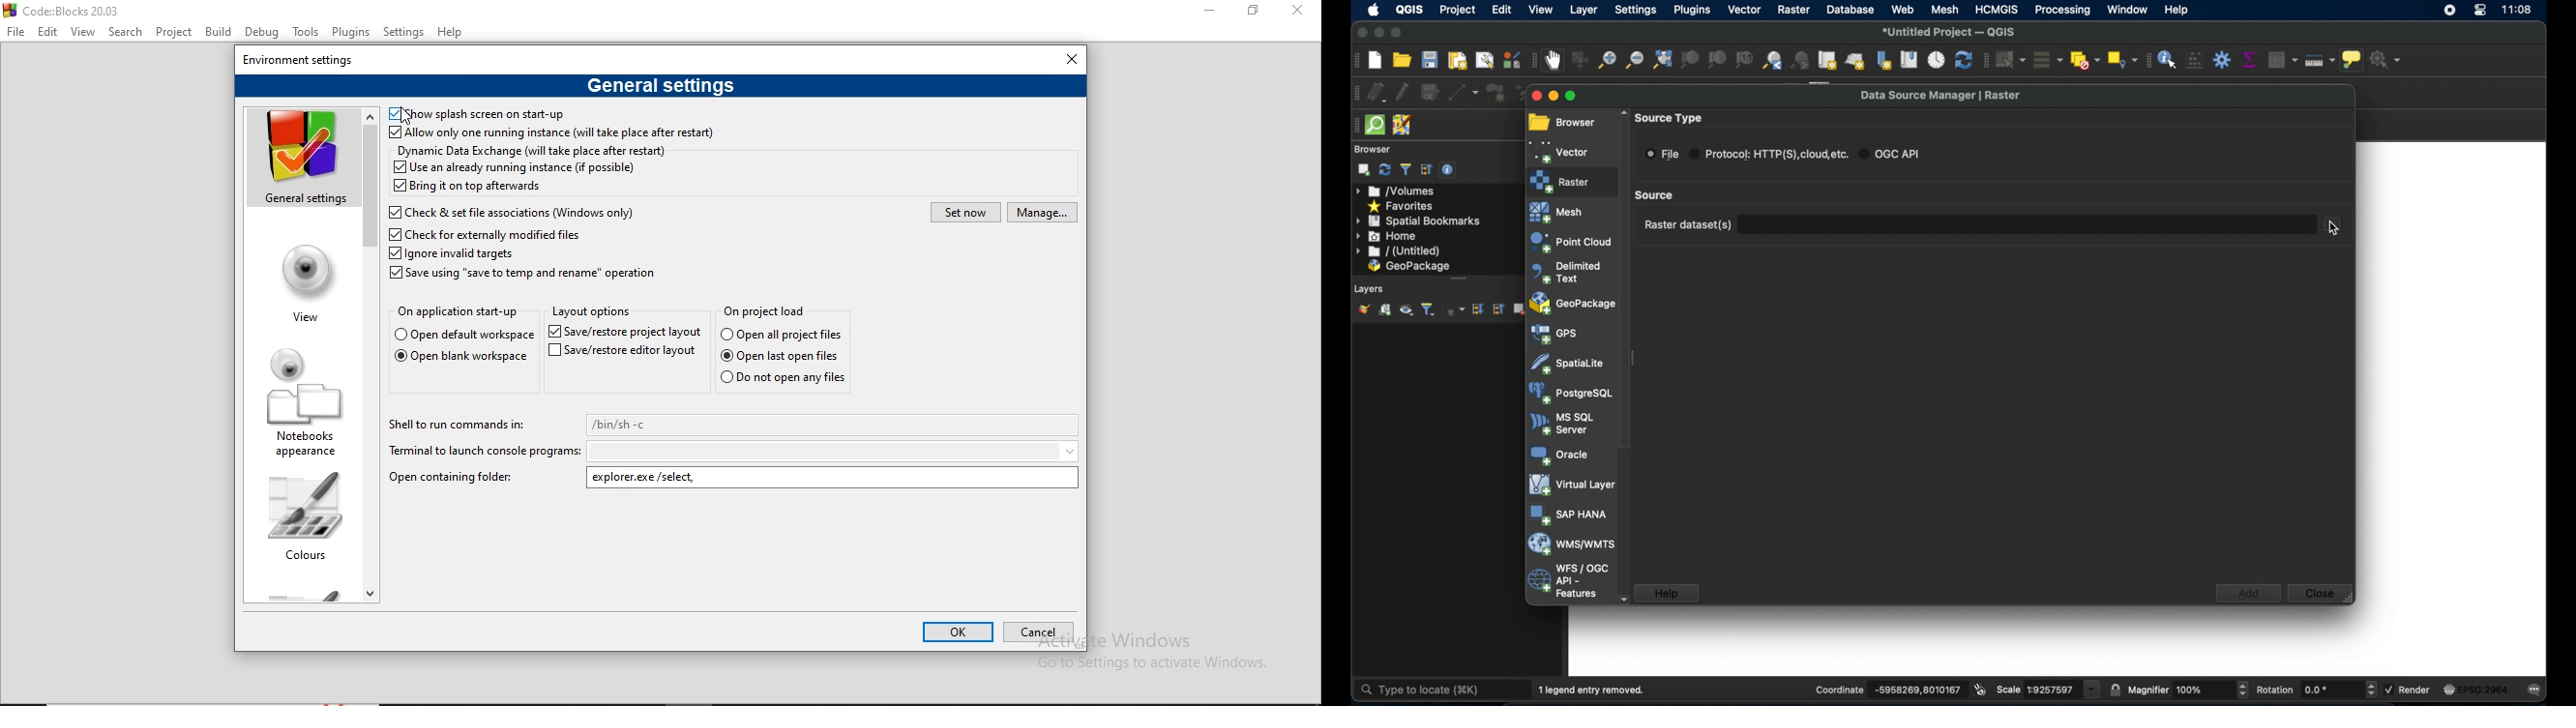 This screenshot has height=728, width=2576. I want to click on raster dataset, so click(1686, 226).